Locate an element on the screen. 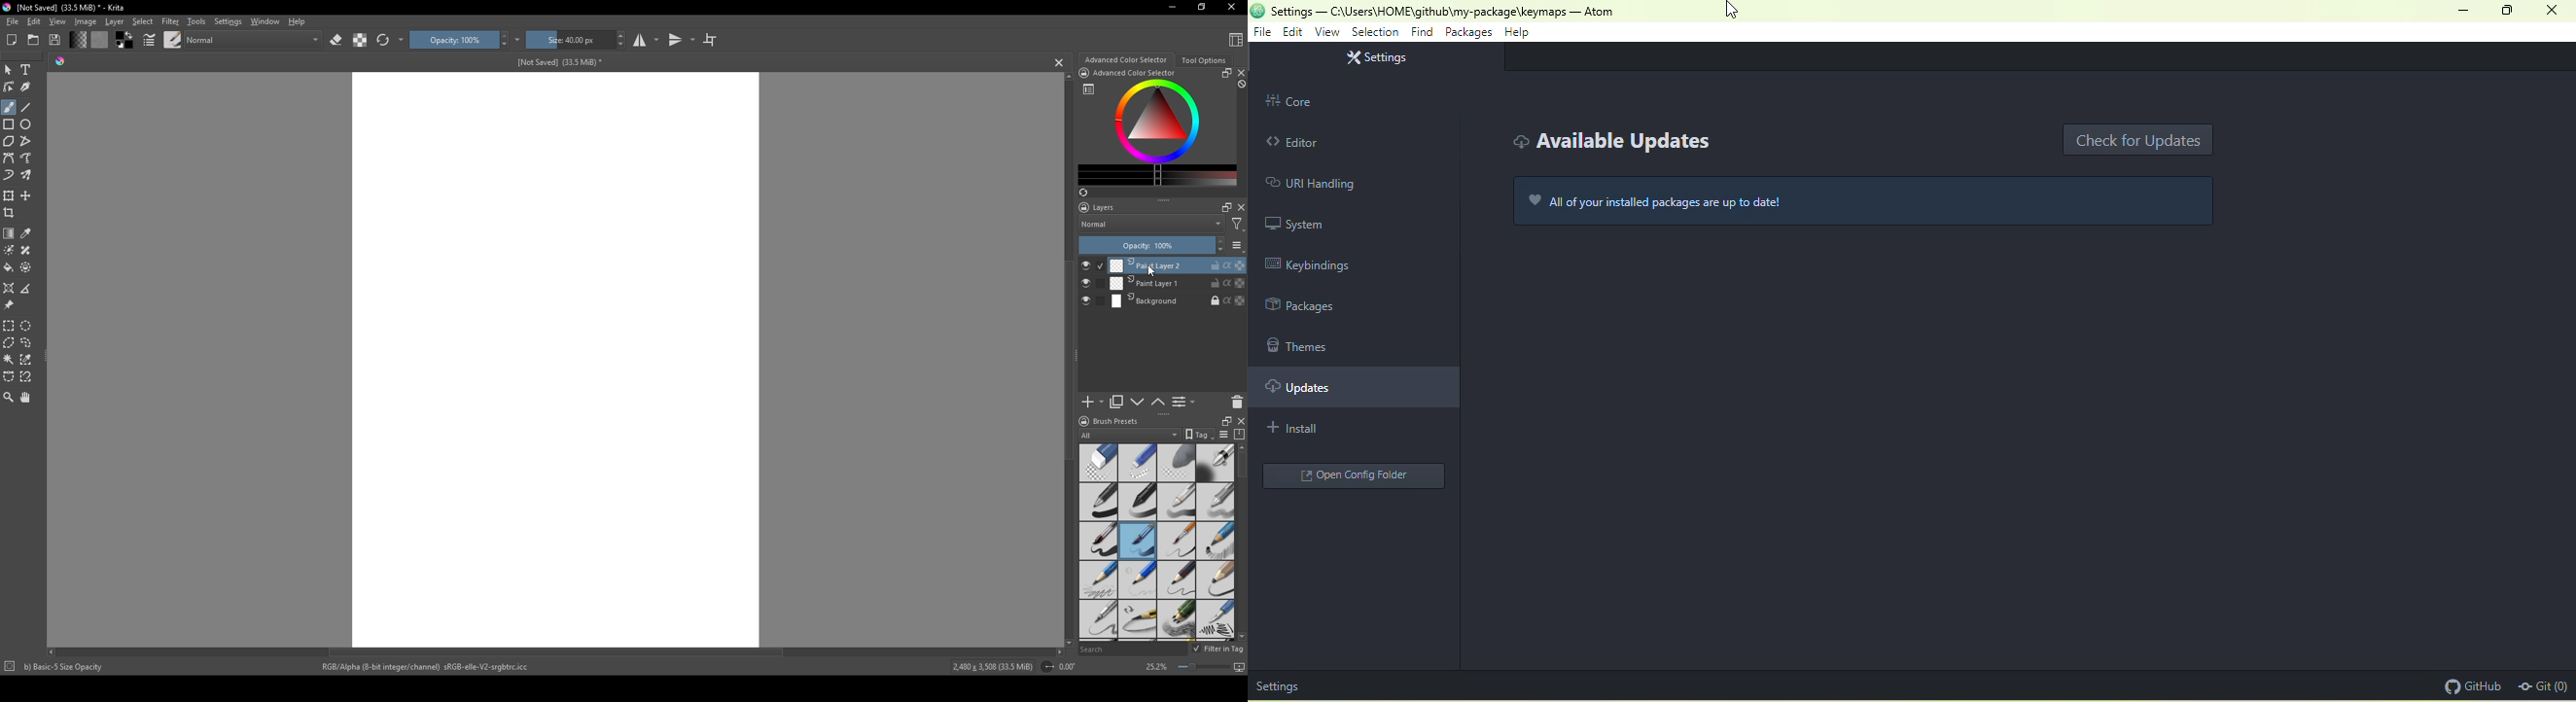  Filter in tag is located at coordinates (1220, 649).